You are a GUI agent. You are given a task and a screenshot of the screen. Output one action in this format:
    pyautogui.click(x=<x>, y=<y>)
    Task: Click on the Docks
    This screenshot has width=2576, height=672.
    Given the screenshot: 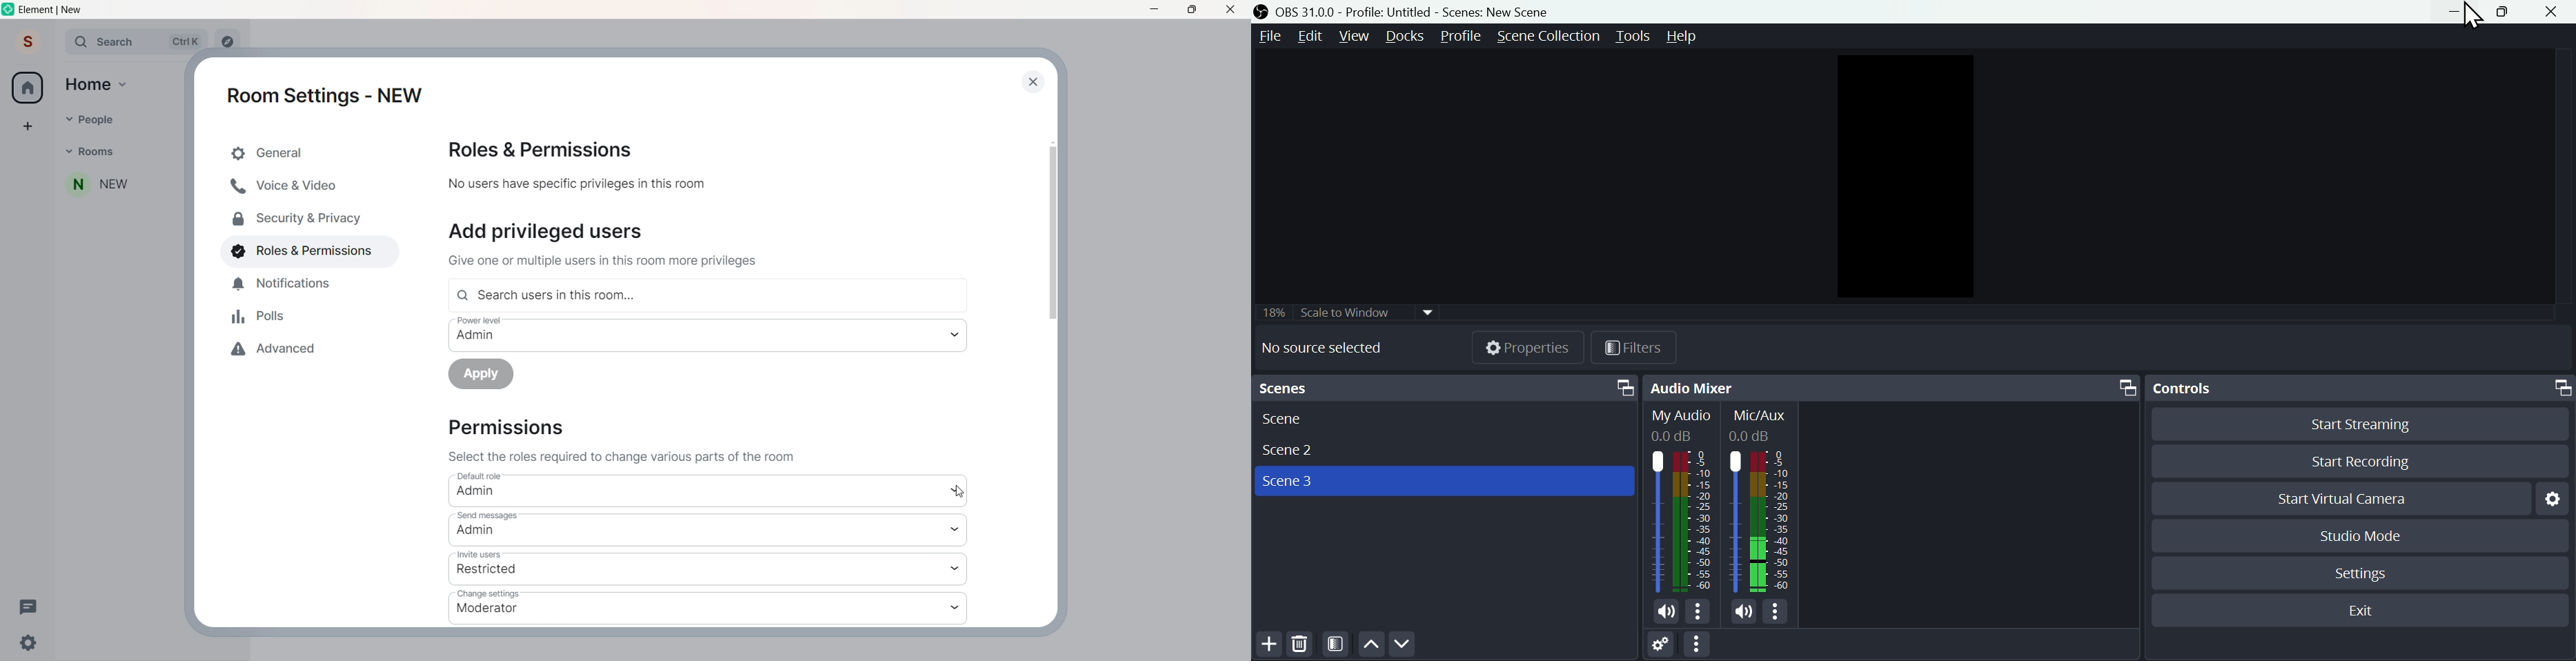 What is the action you would take?
    pyautogui.click(x=1408, y=37)
    